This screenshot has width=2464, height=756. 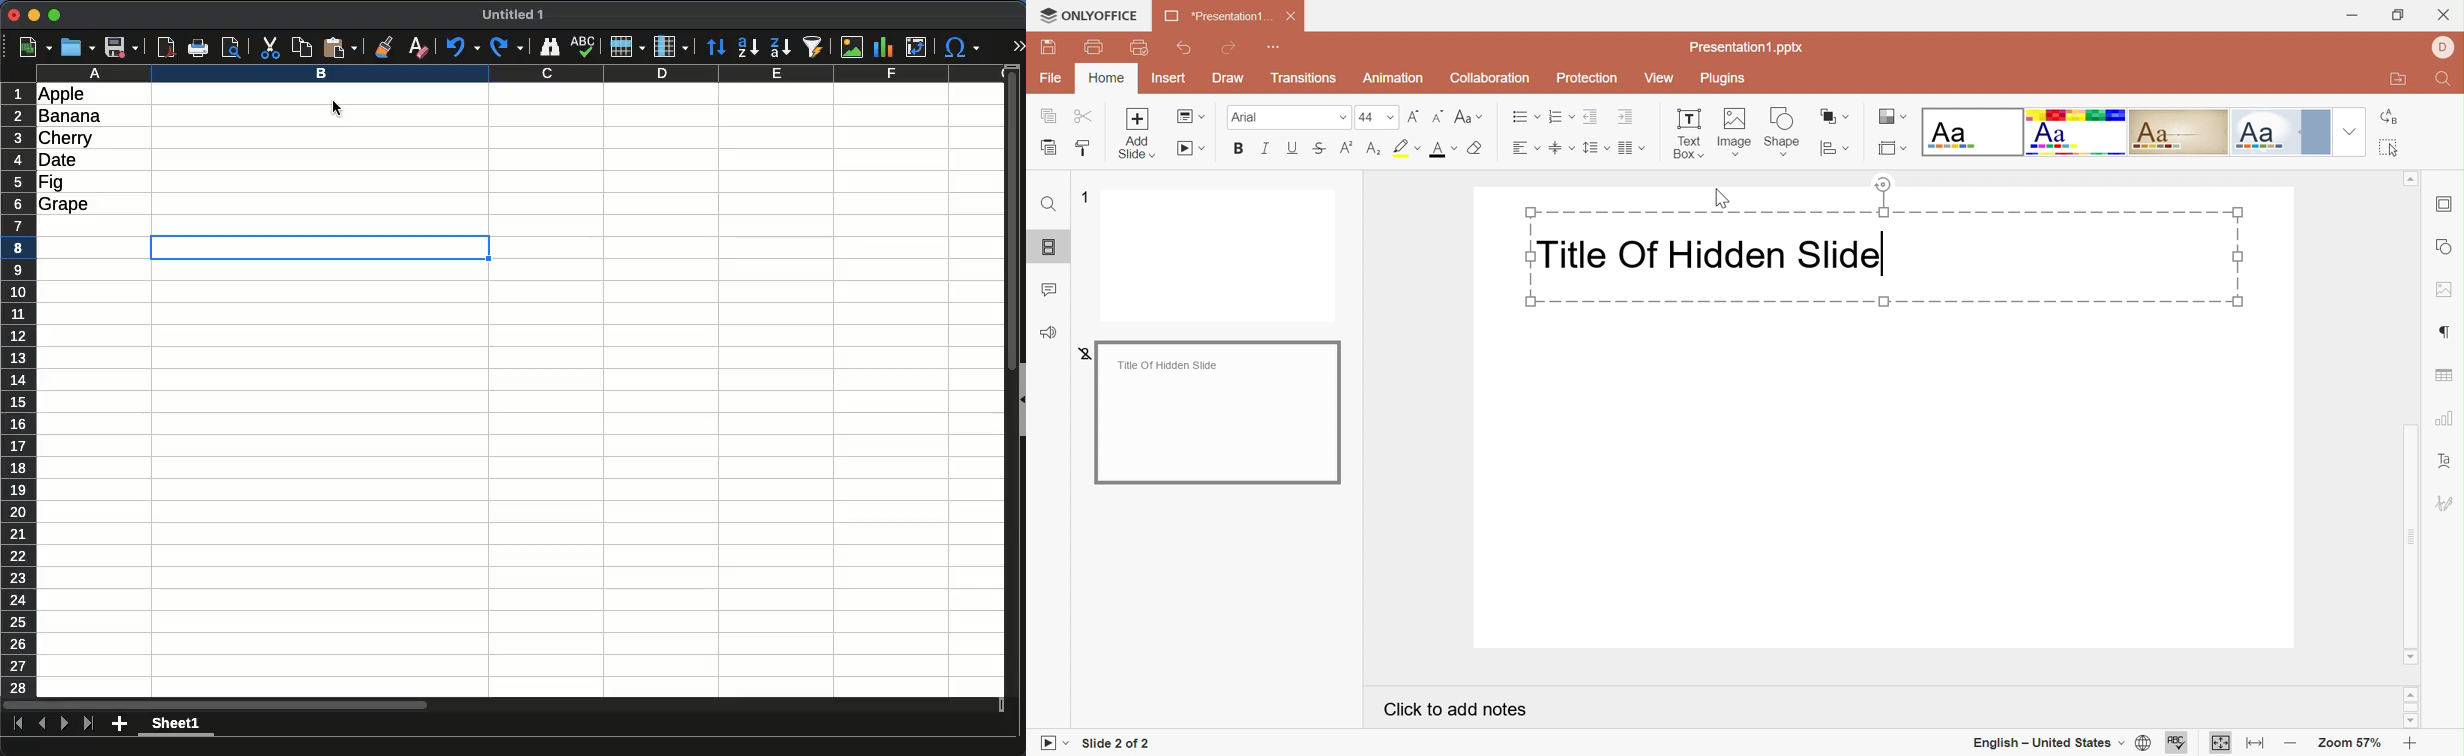 I want to click on Change case, so click(x=1469, y=116).